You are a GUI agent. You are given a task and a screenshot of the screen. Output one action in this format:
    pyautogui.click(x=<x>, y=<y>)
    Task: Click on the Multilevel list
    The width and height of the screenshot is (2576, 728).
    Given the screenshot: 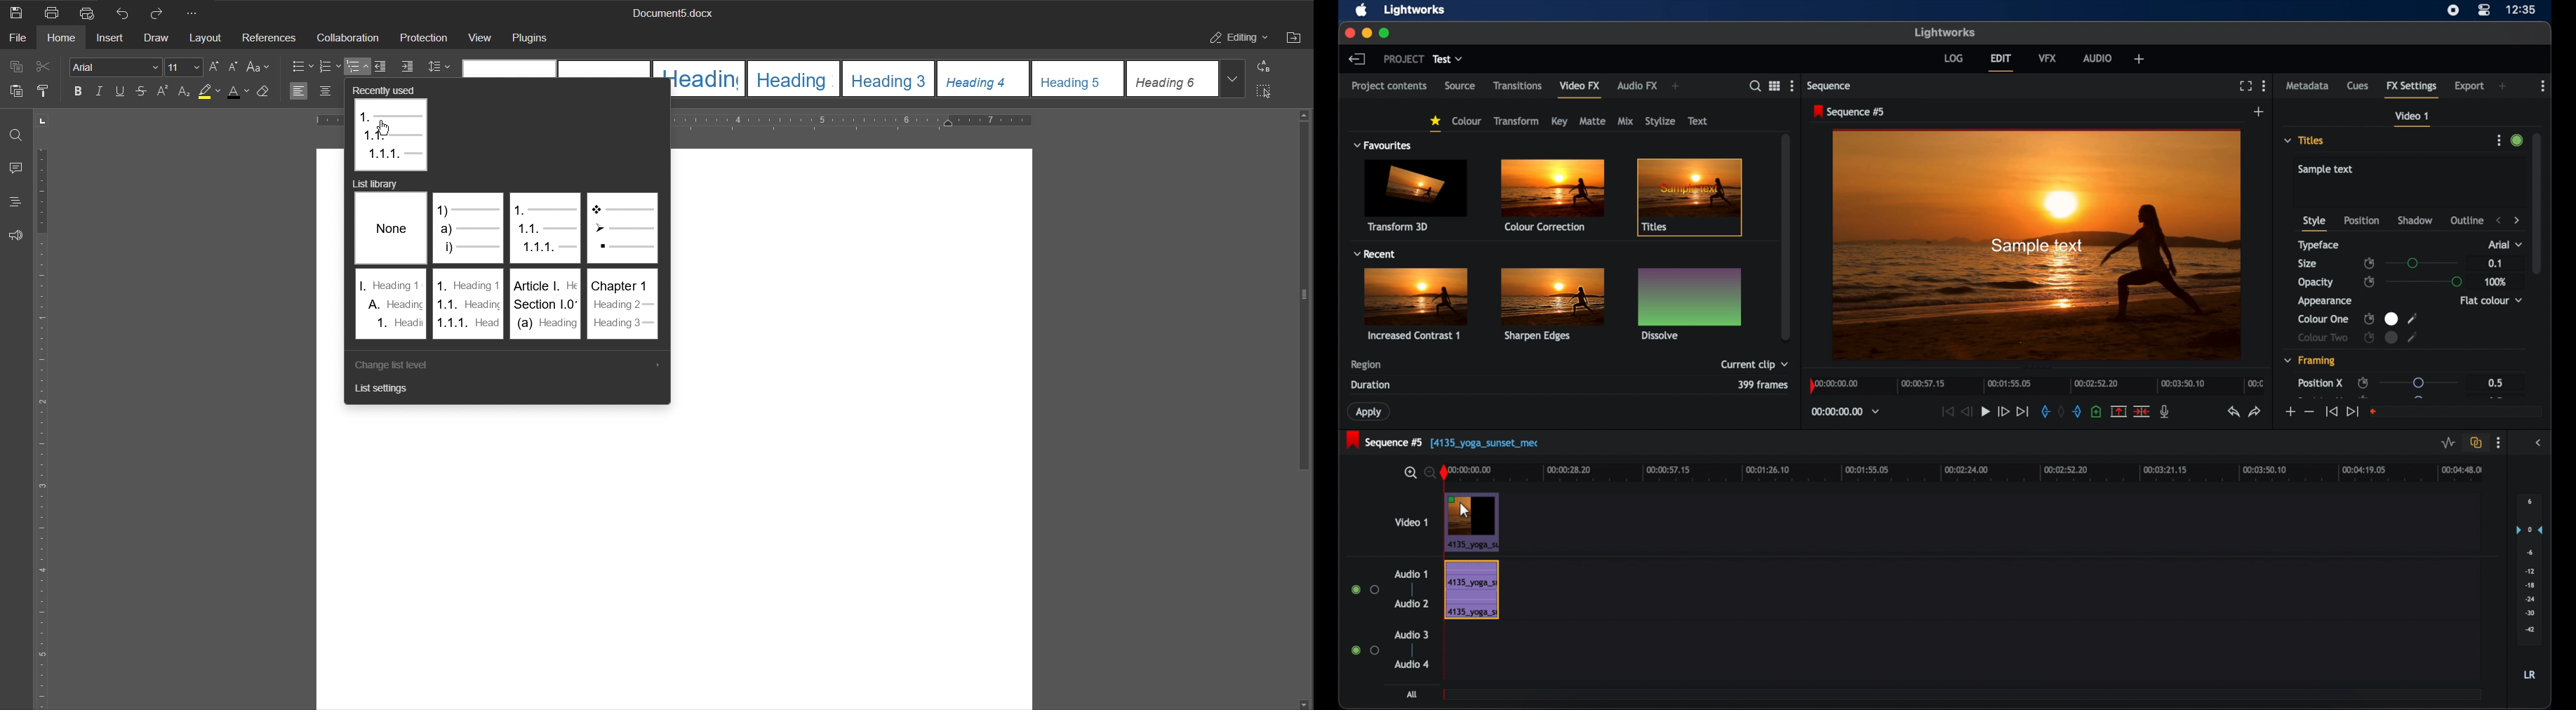 What is the action you would take?
    pyautogui.click(x=357, y=67)
    